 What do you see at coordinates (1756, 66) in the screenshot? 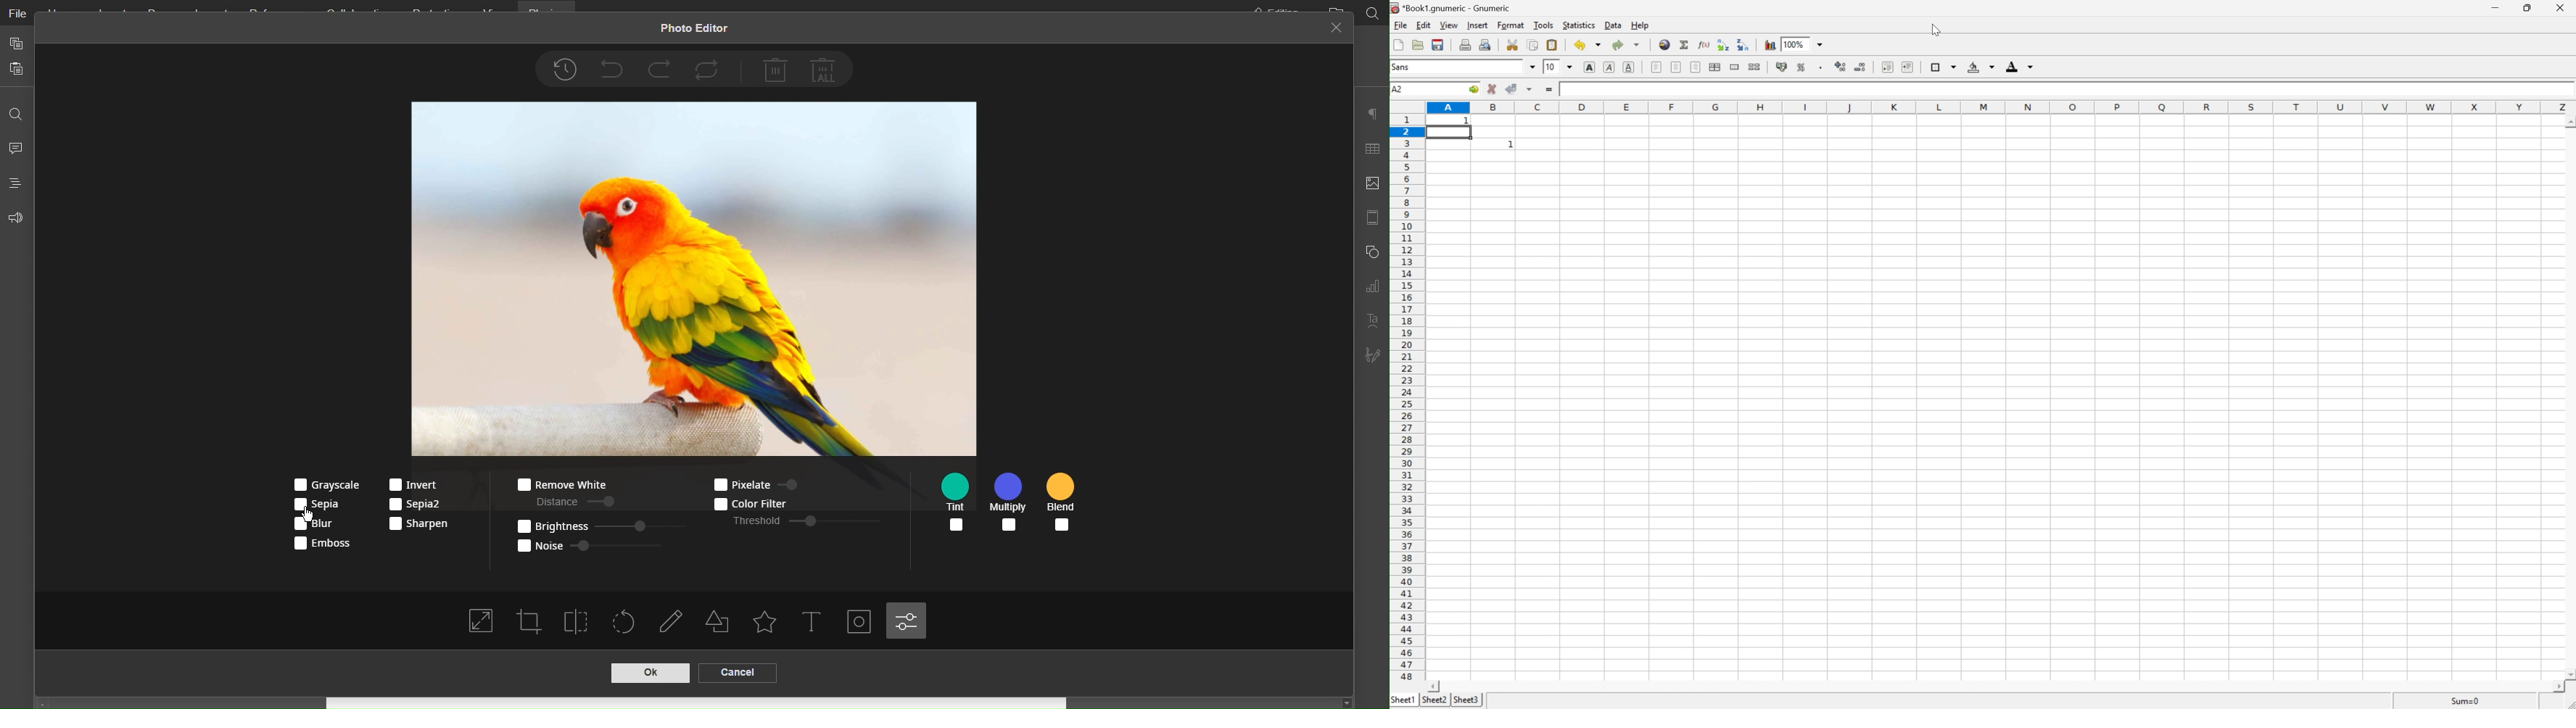
I see `split merged ranges of cells` at bounding box center [1756, 66].